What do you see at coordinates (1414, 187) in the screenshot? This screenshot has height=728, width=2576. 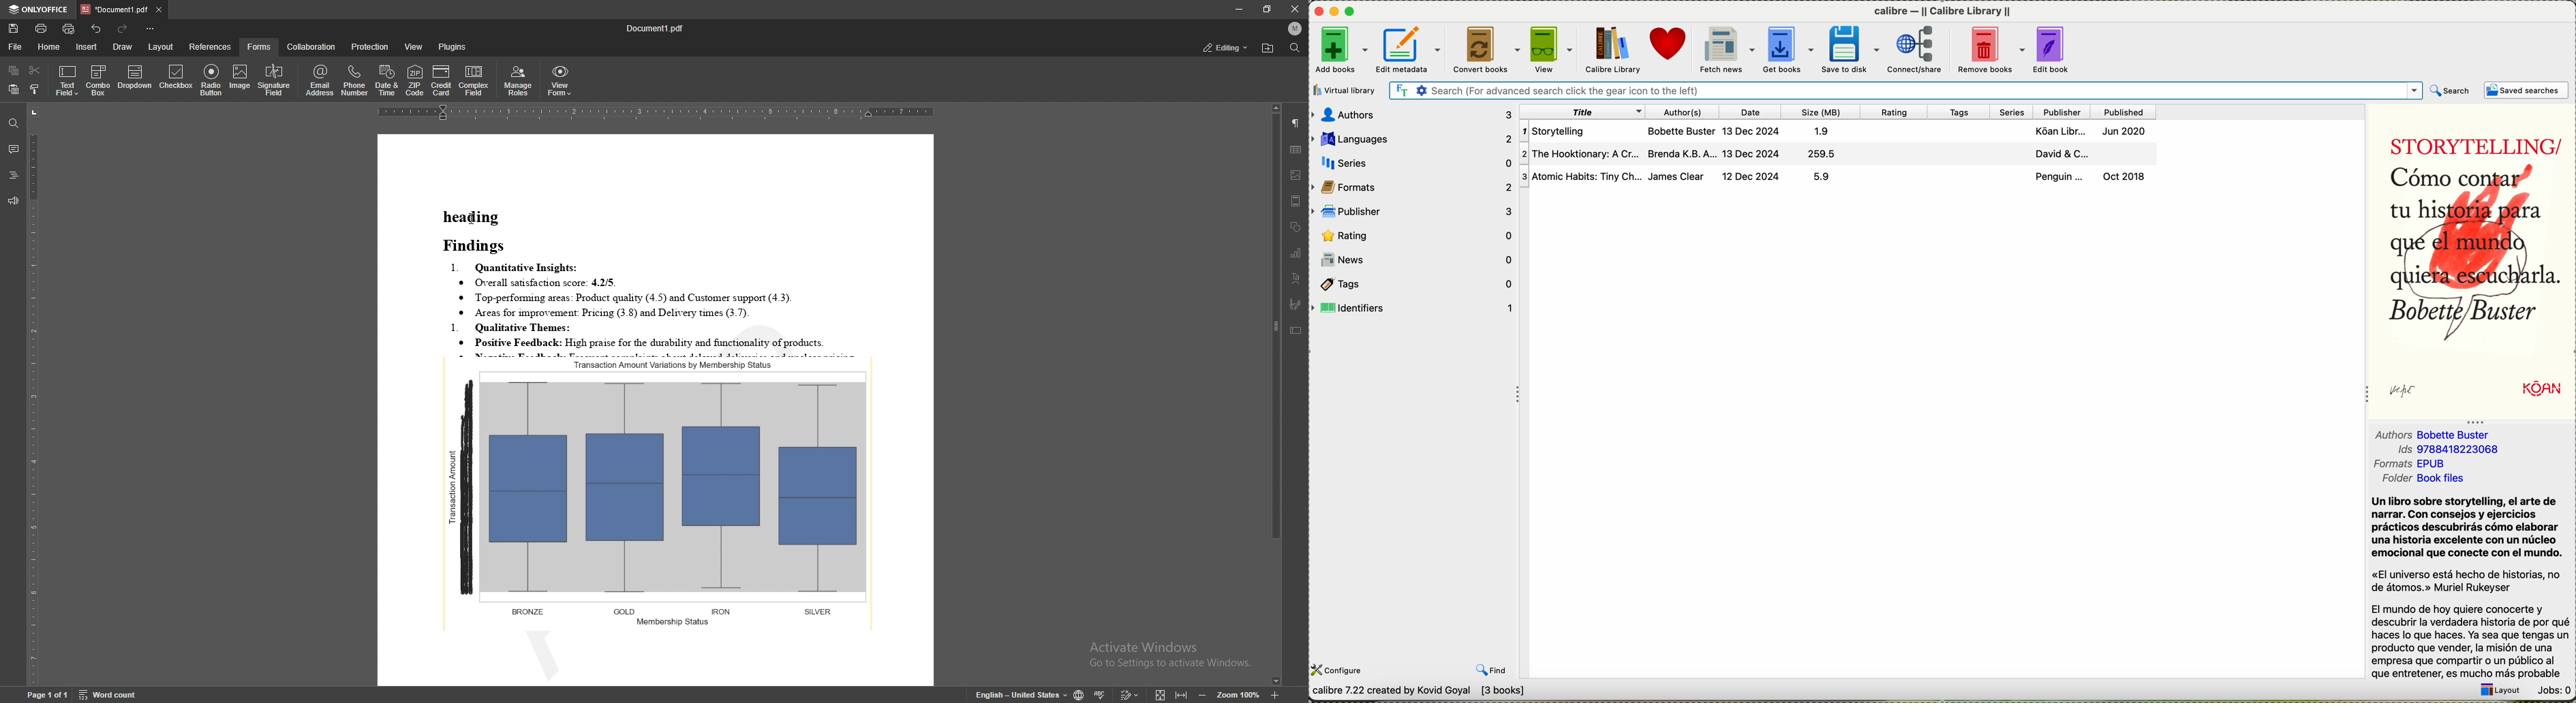 I see `formats` at bounding box center [1414, 187].